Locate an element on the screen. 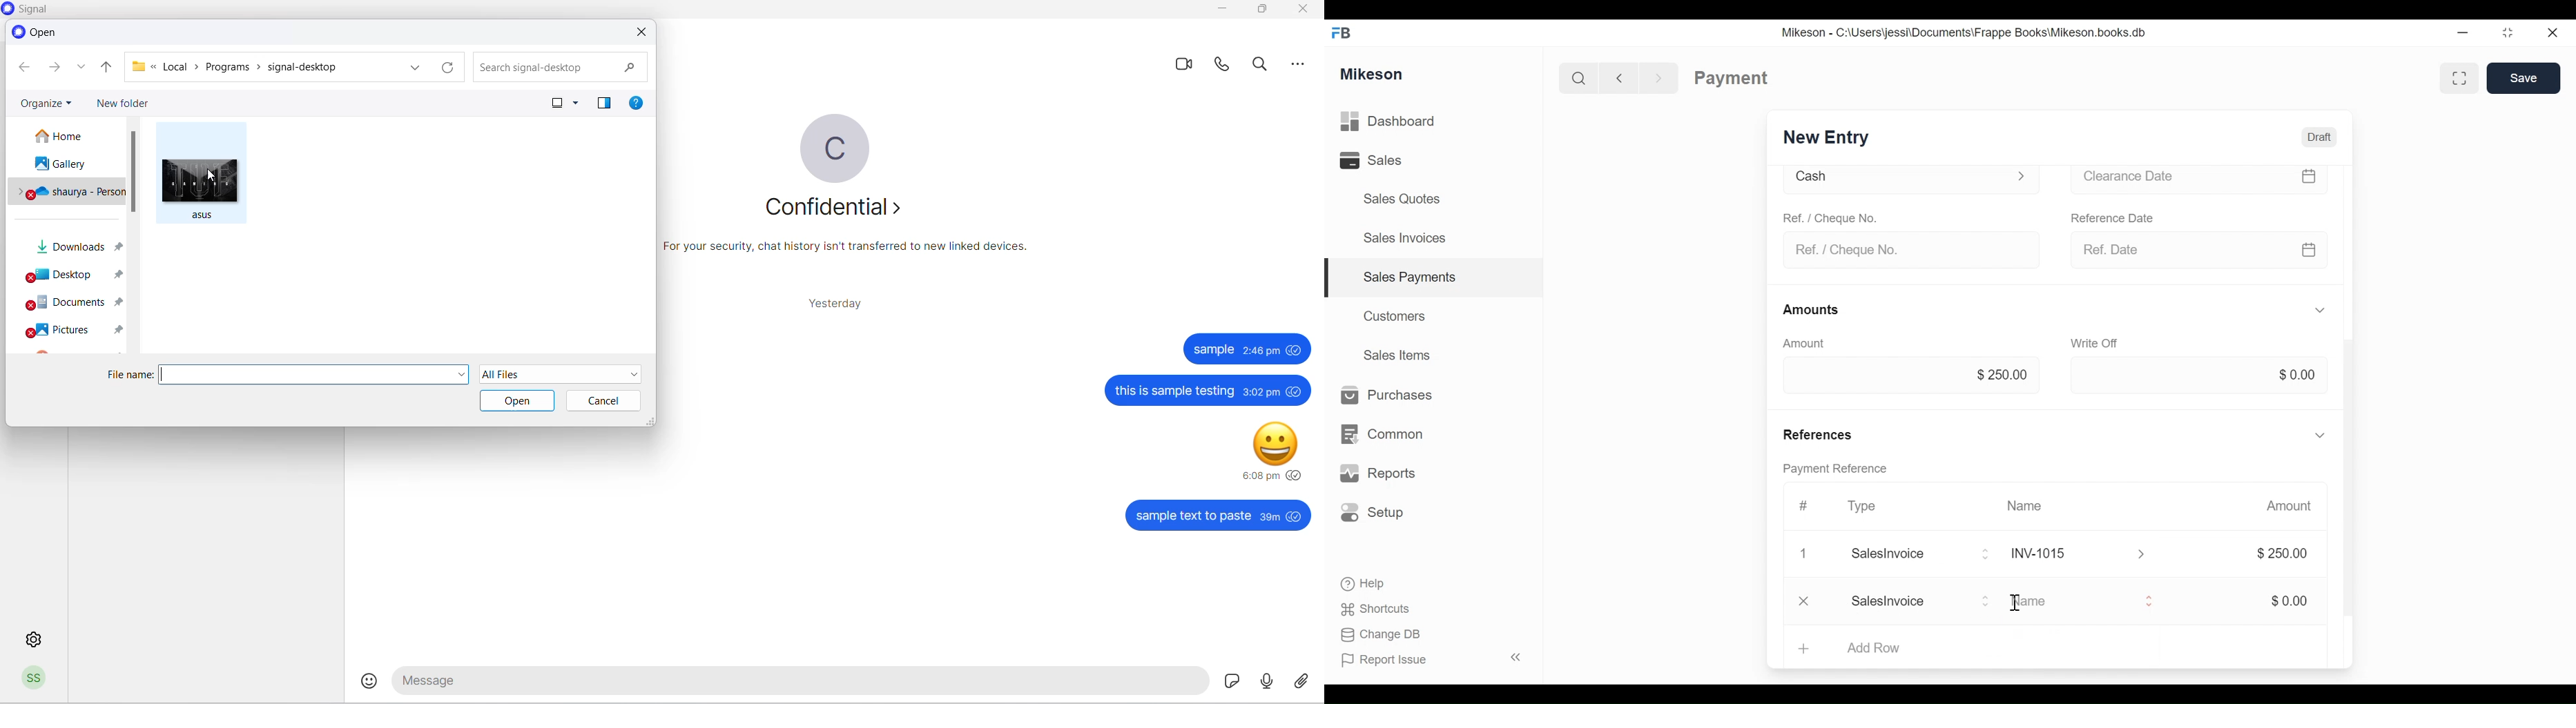 The width and height of the screenshot is (2576, 728). documents is located at coordinates (68, 304).